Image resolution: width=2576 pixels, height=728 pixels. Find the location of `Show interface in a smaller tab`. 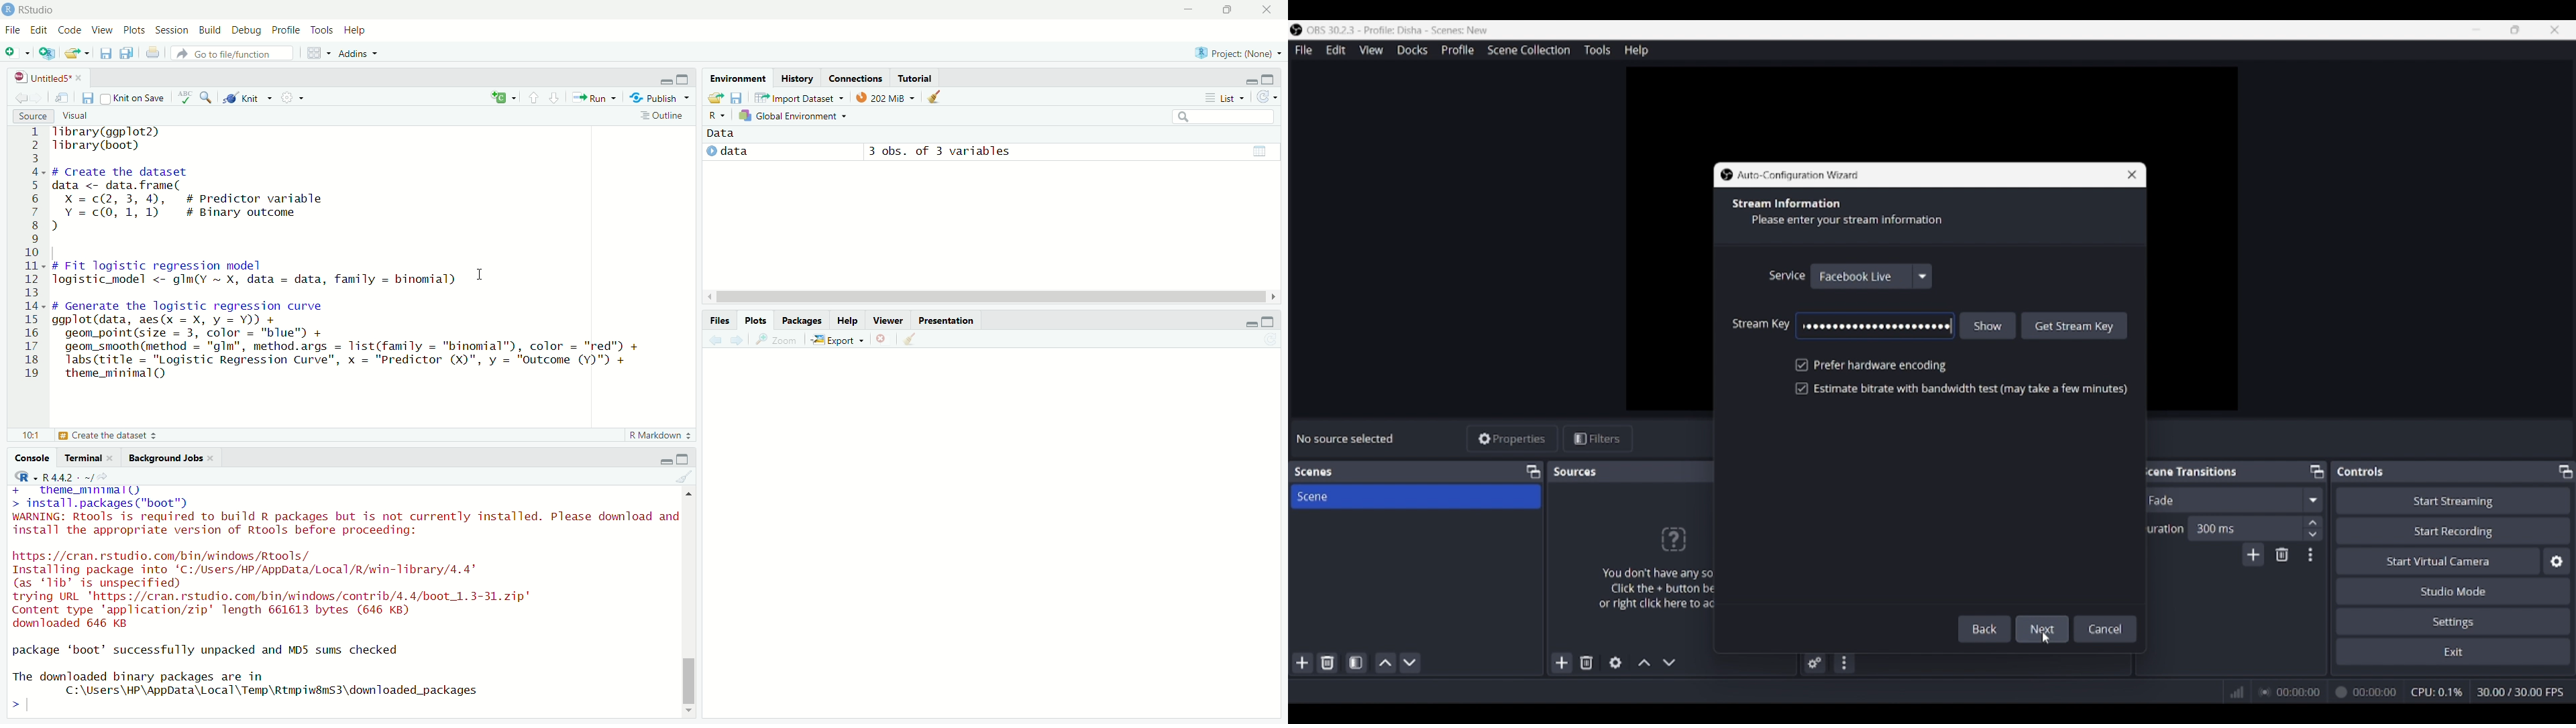

Show interface in a smaller tab is located at coordinates (2515, 29).